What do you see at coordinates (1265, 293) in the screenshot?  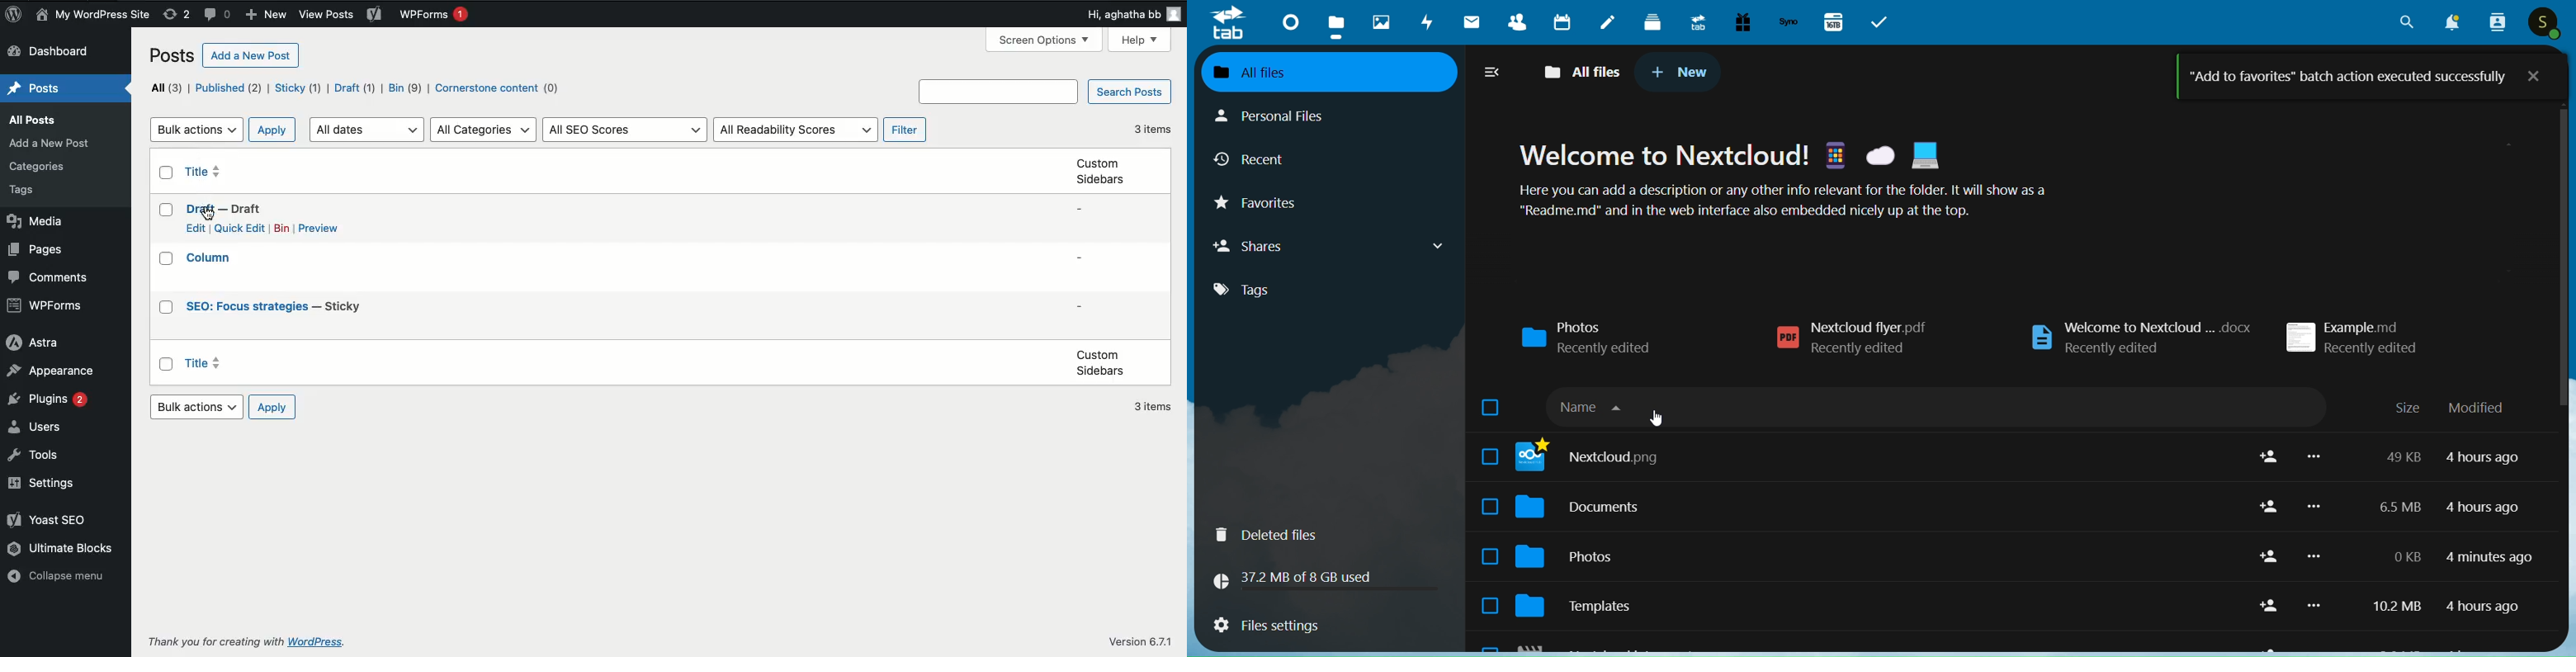 I see `tags` at bounding box center [1265, 293].